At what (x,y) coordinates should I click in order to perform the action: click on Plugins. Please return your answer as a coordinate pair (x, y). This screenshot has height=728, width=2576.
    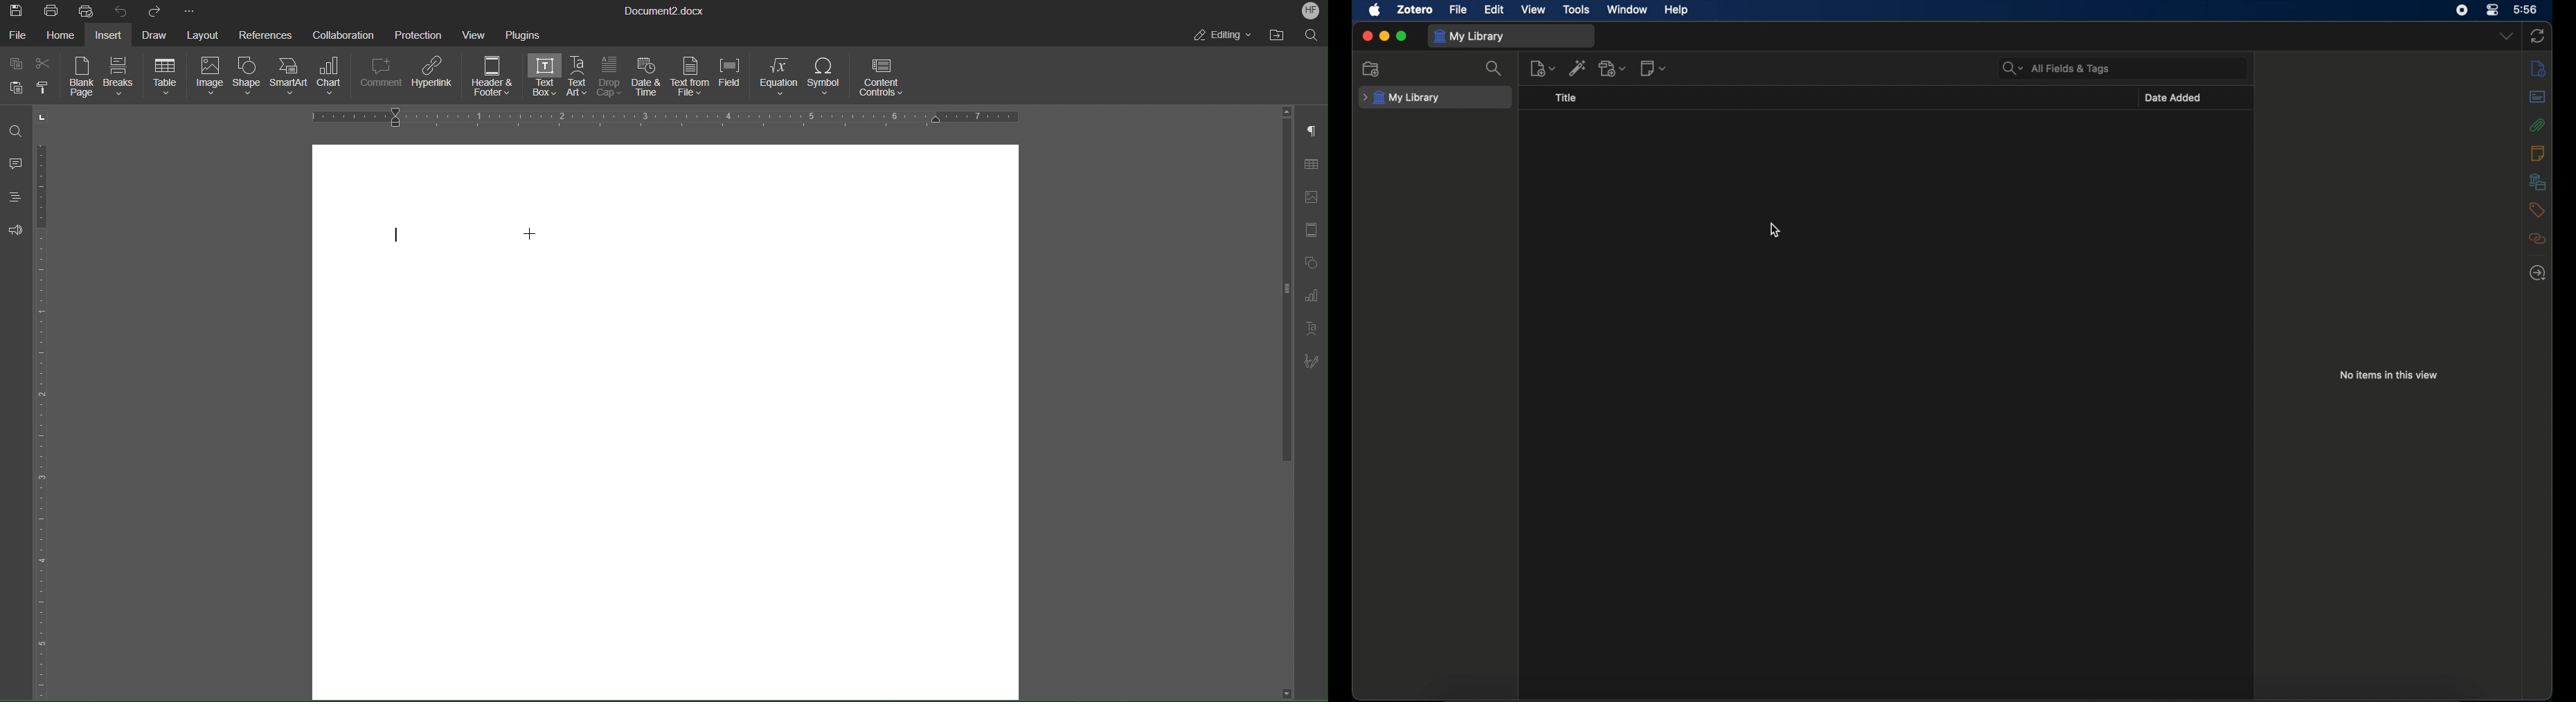
    Looking at the image, I should click on (524, 33).